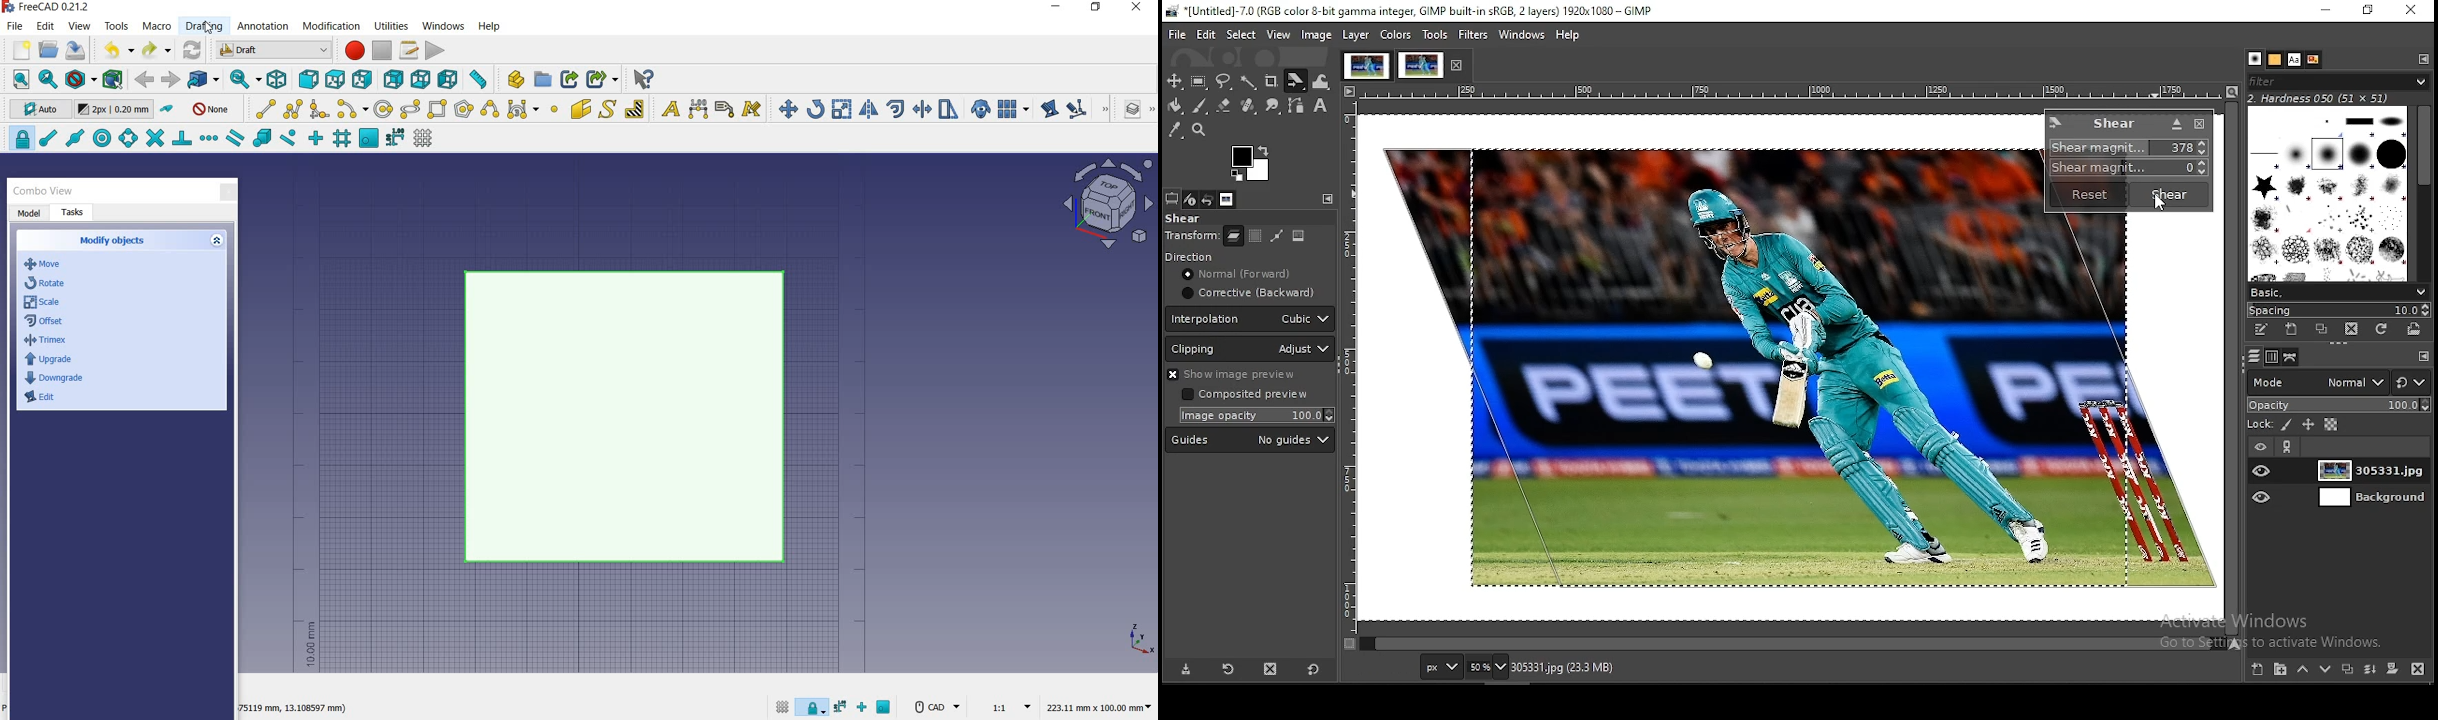 The height and width of the screenshot is (728, 2464). I want to click on heal tool, so click(1249, 106).